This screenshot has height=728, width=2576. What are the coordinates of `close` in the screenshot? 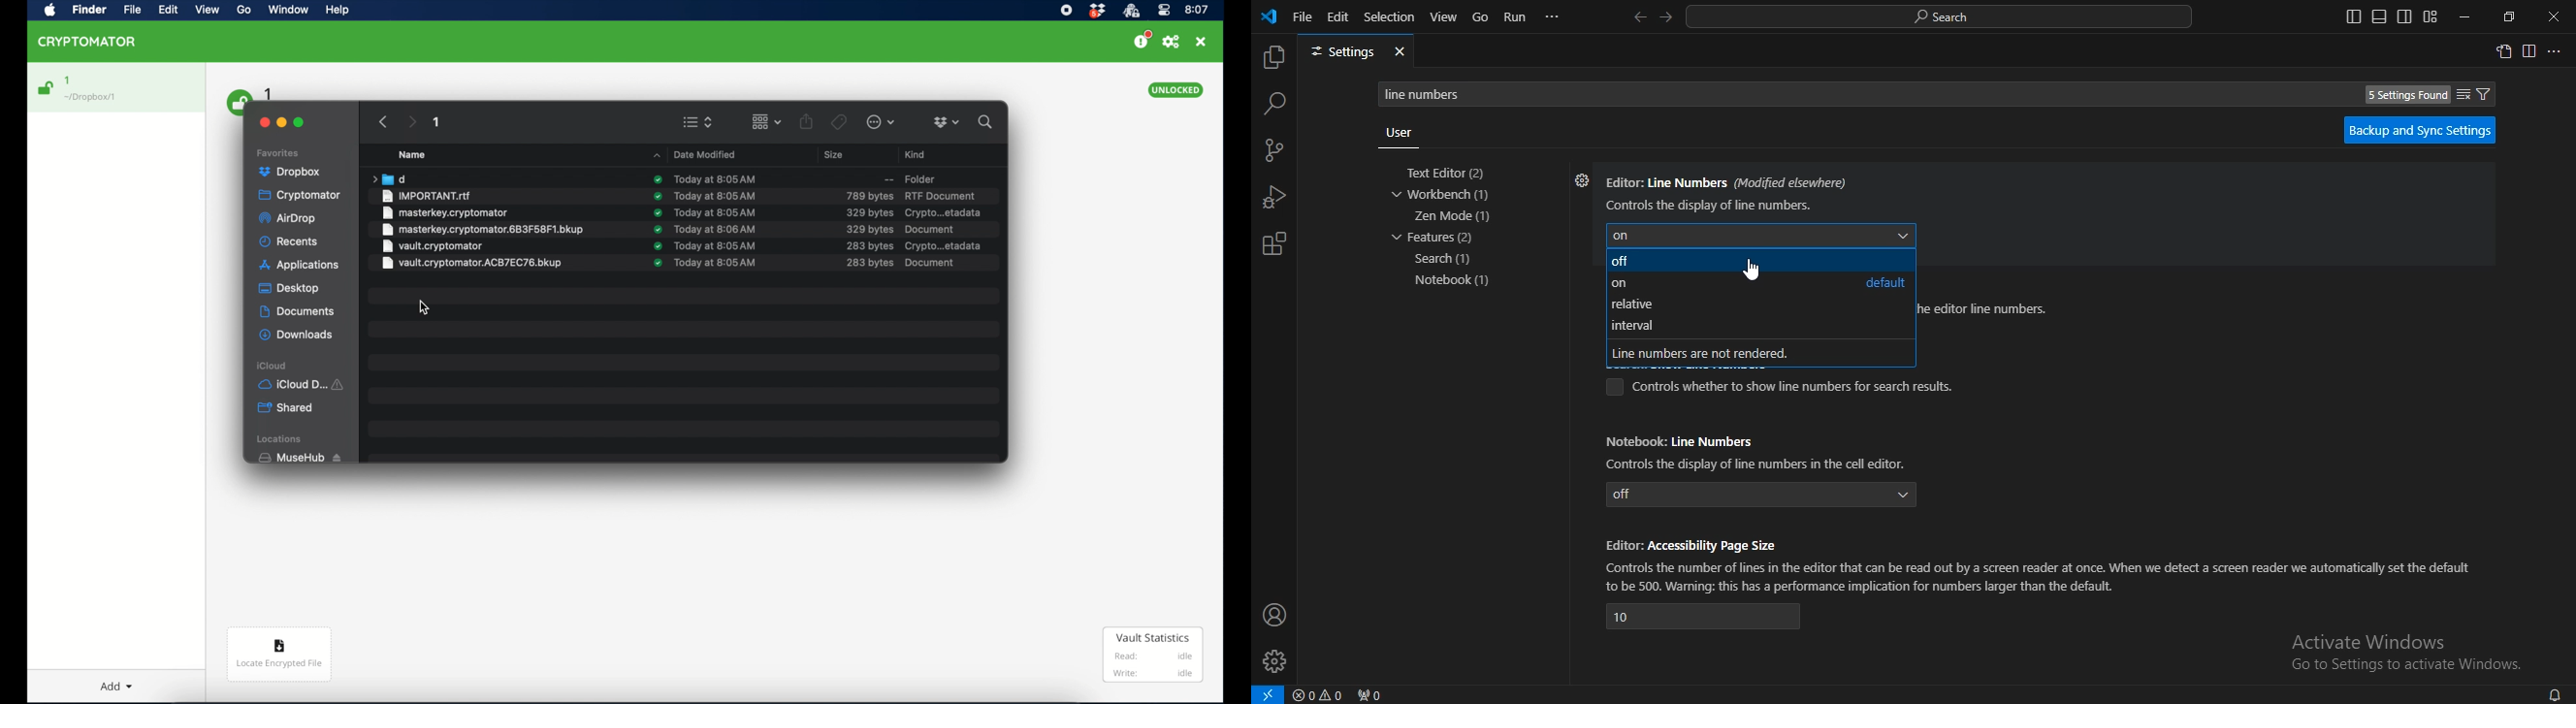 It's located at (262, 121).